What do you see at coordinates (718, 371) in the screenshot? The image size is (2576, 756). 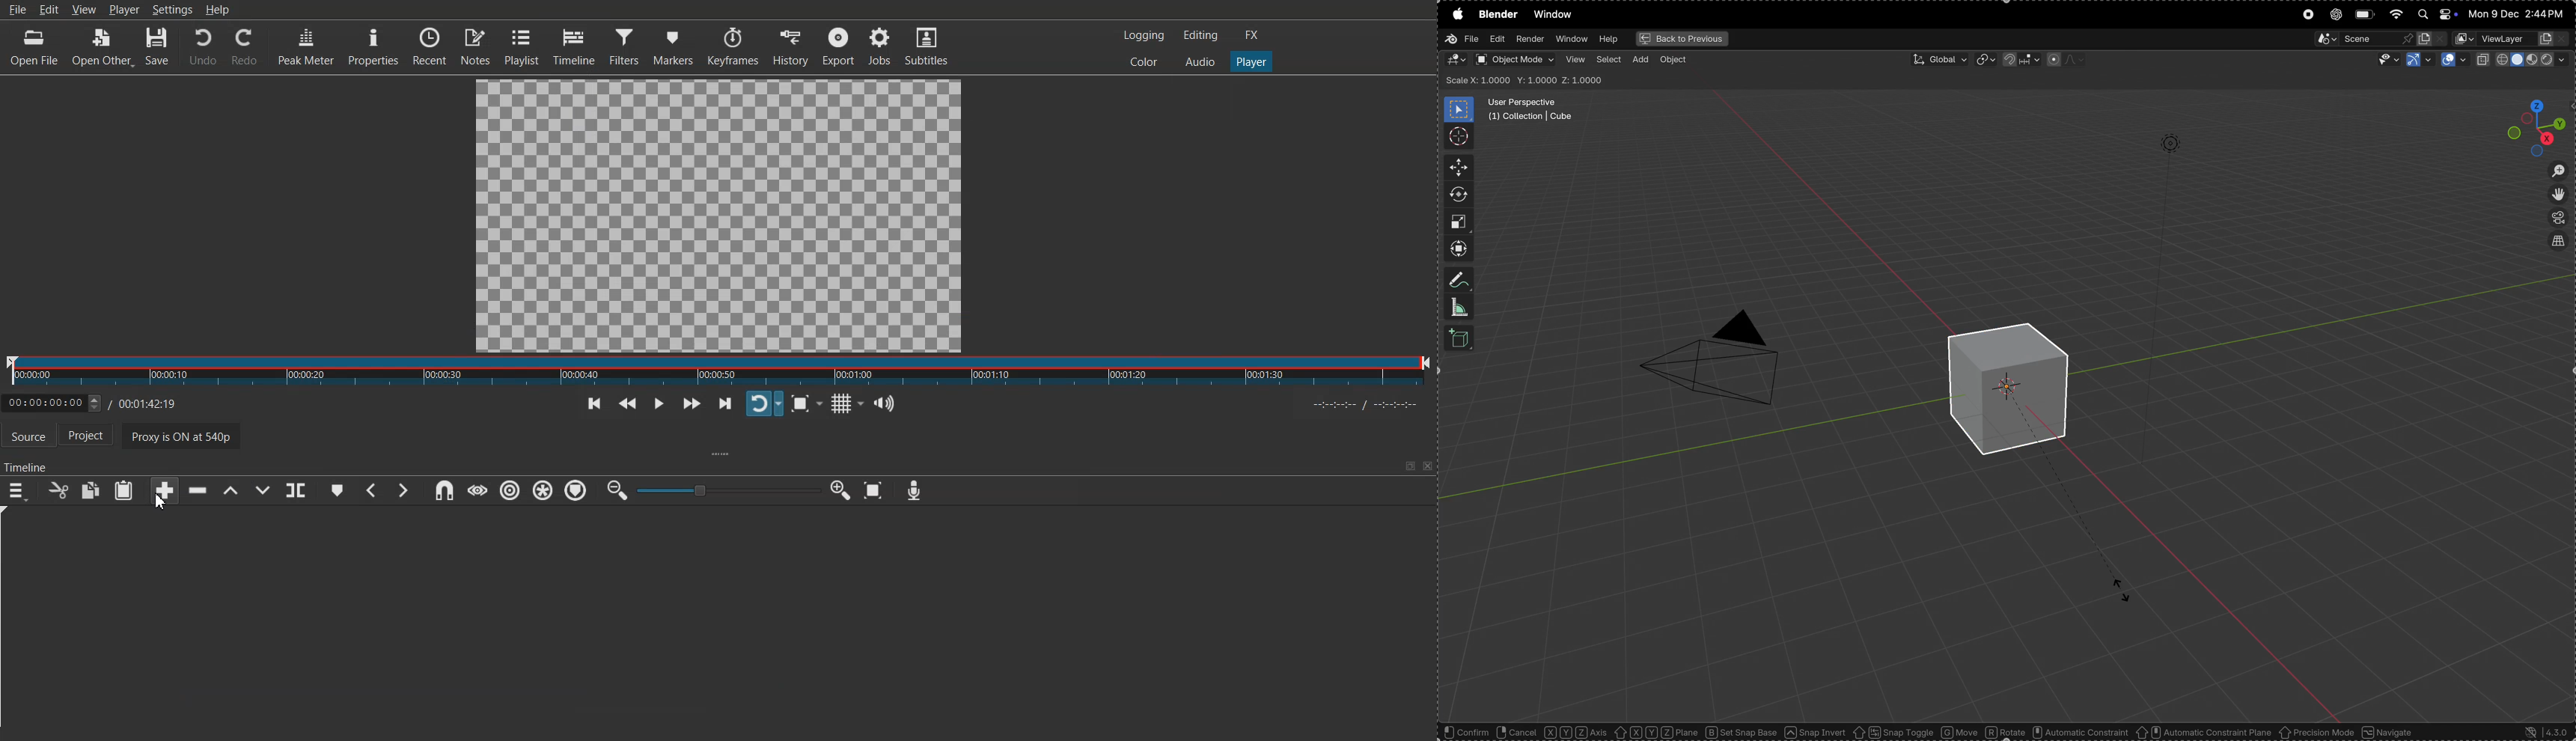 I see `Slider` at bounding box center [718, 371].